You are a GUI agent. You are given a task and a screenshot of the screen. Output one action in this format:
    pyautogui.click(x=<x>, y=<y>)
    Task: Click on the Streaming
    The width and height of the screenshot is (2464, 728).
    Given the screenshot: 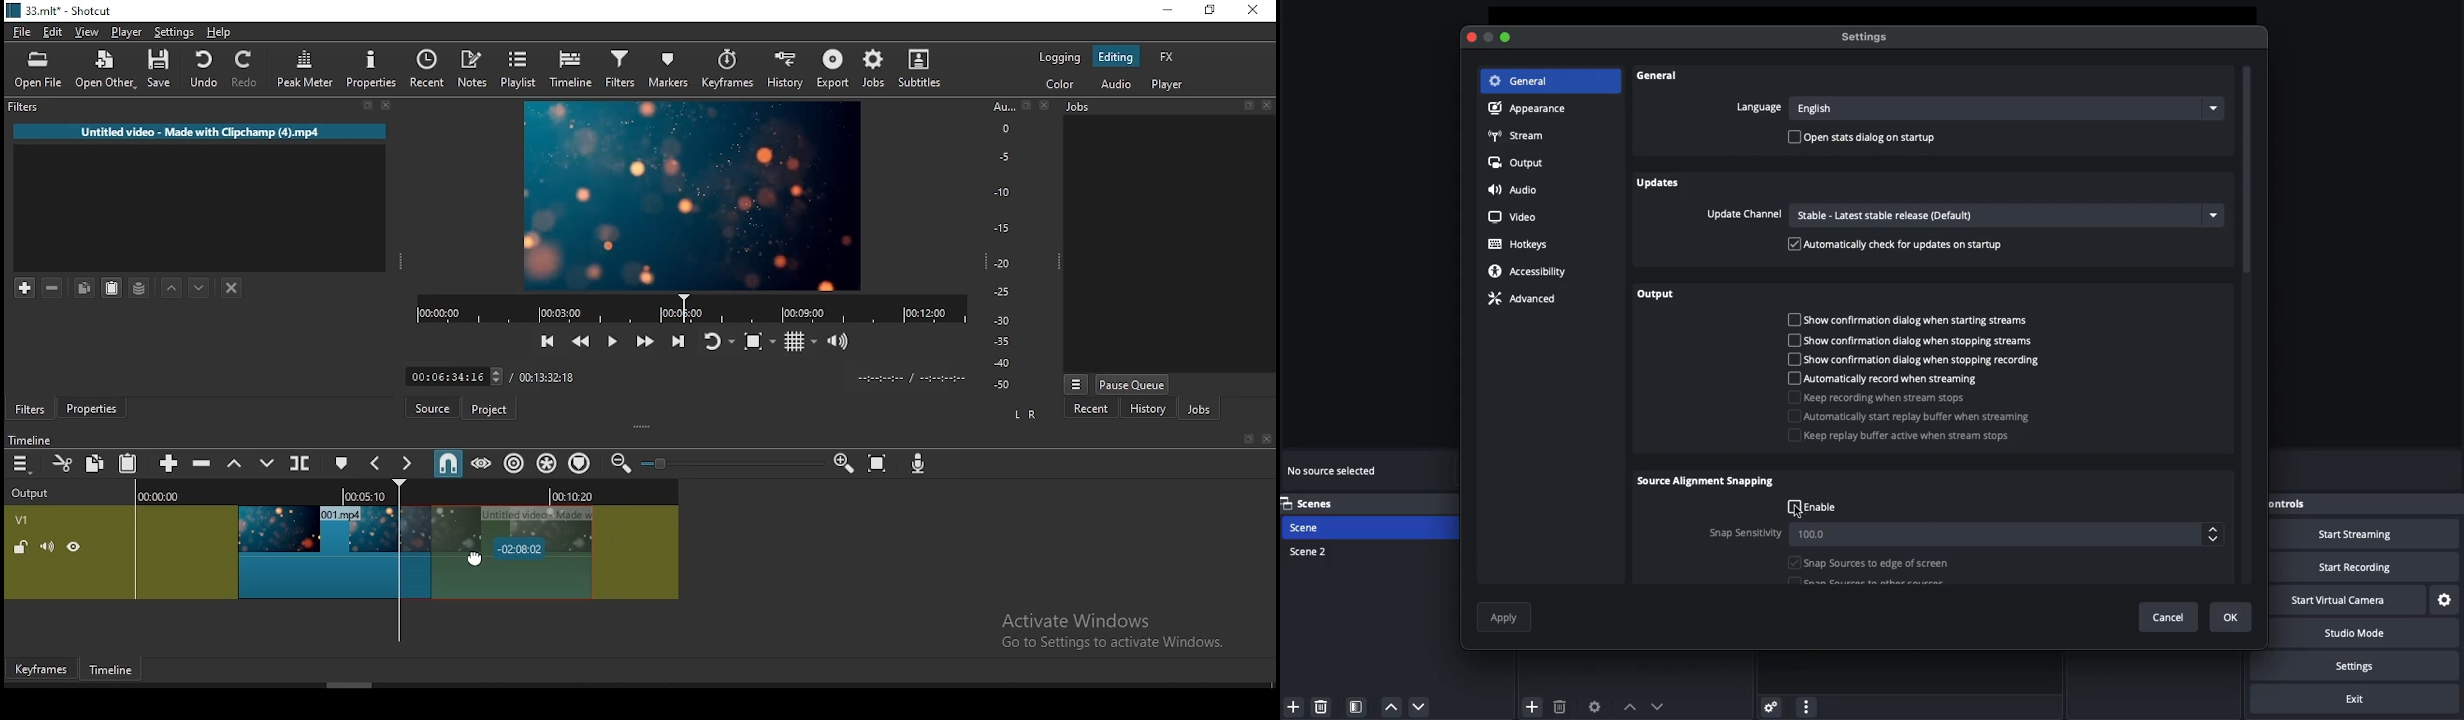 What is the action you would take?
    pyautogui.click(x=1903, y=390)
    